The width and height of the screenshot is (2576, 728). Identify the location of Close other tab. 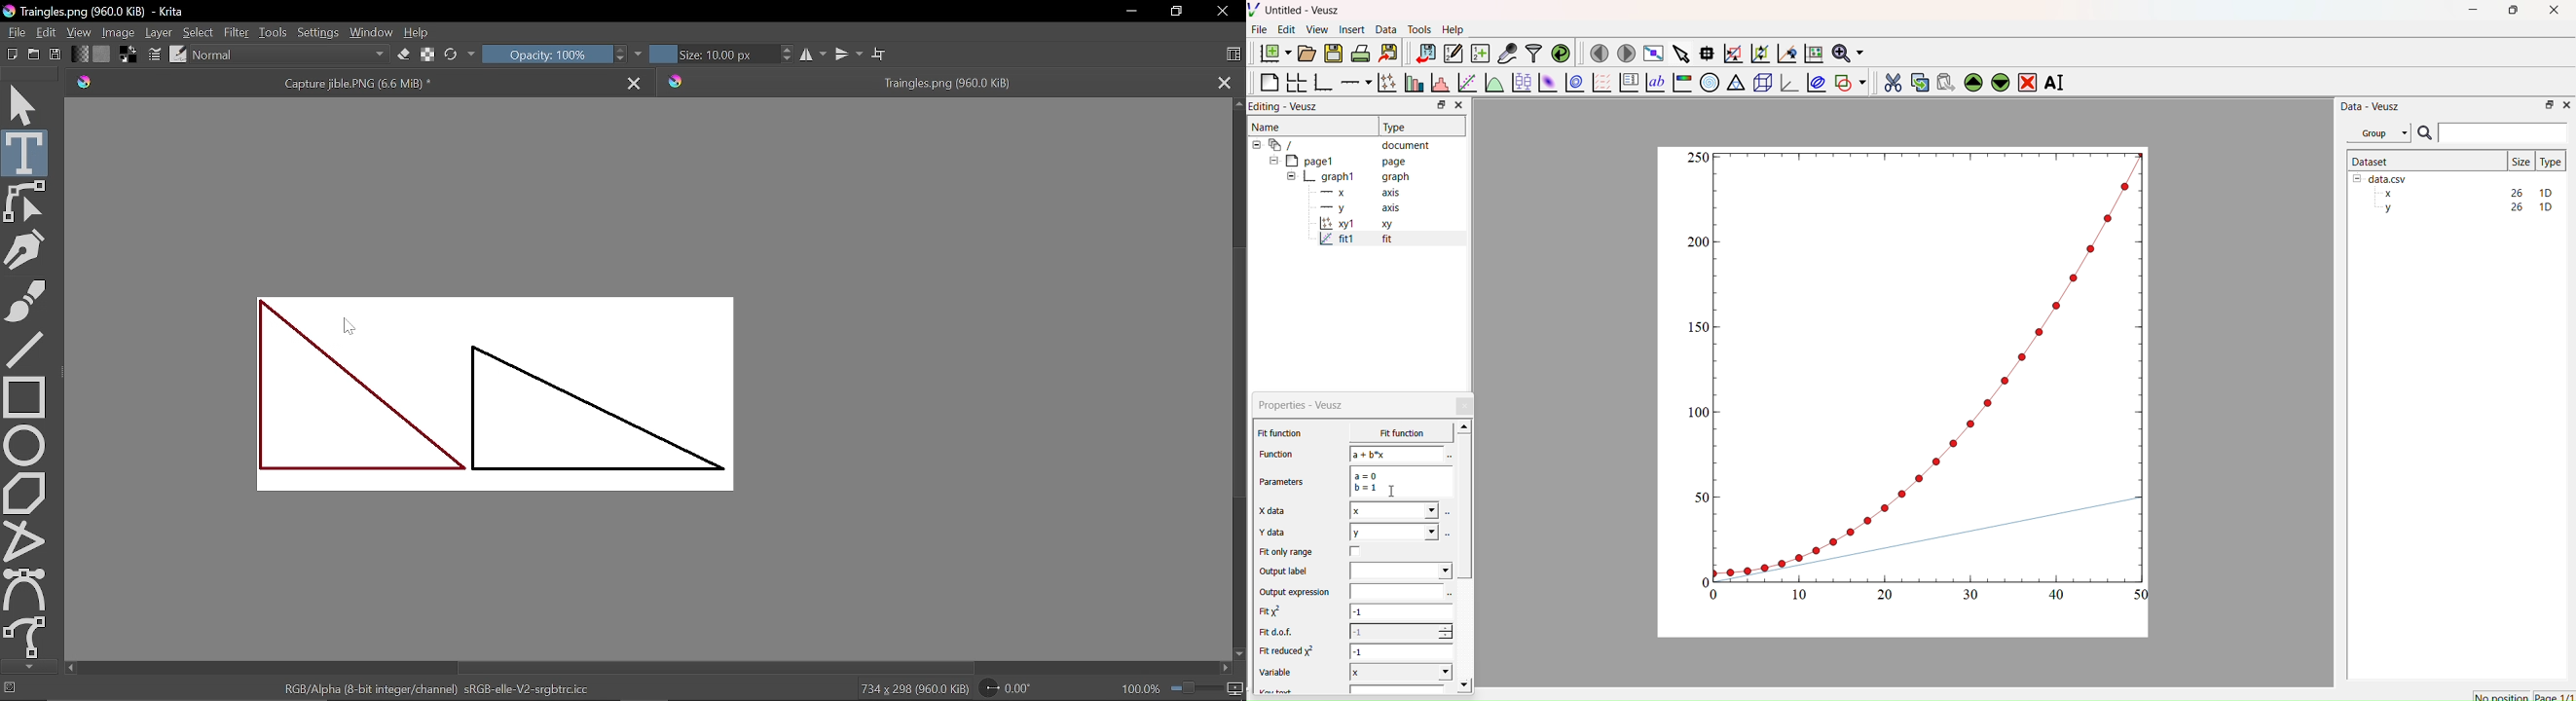
(1224, 82).